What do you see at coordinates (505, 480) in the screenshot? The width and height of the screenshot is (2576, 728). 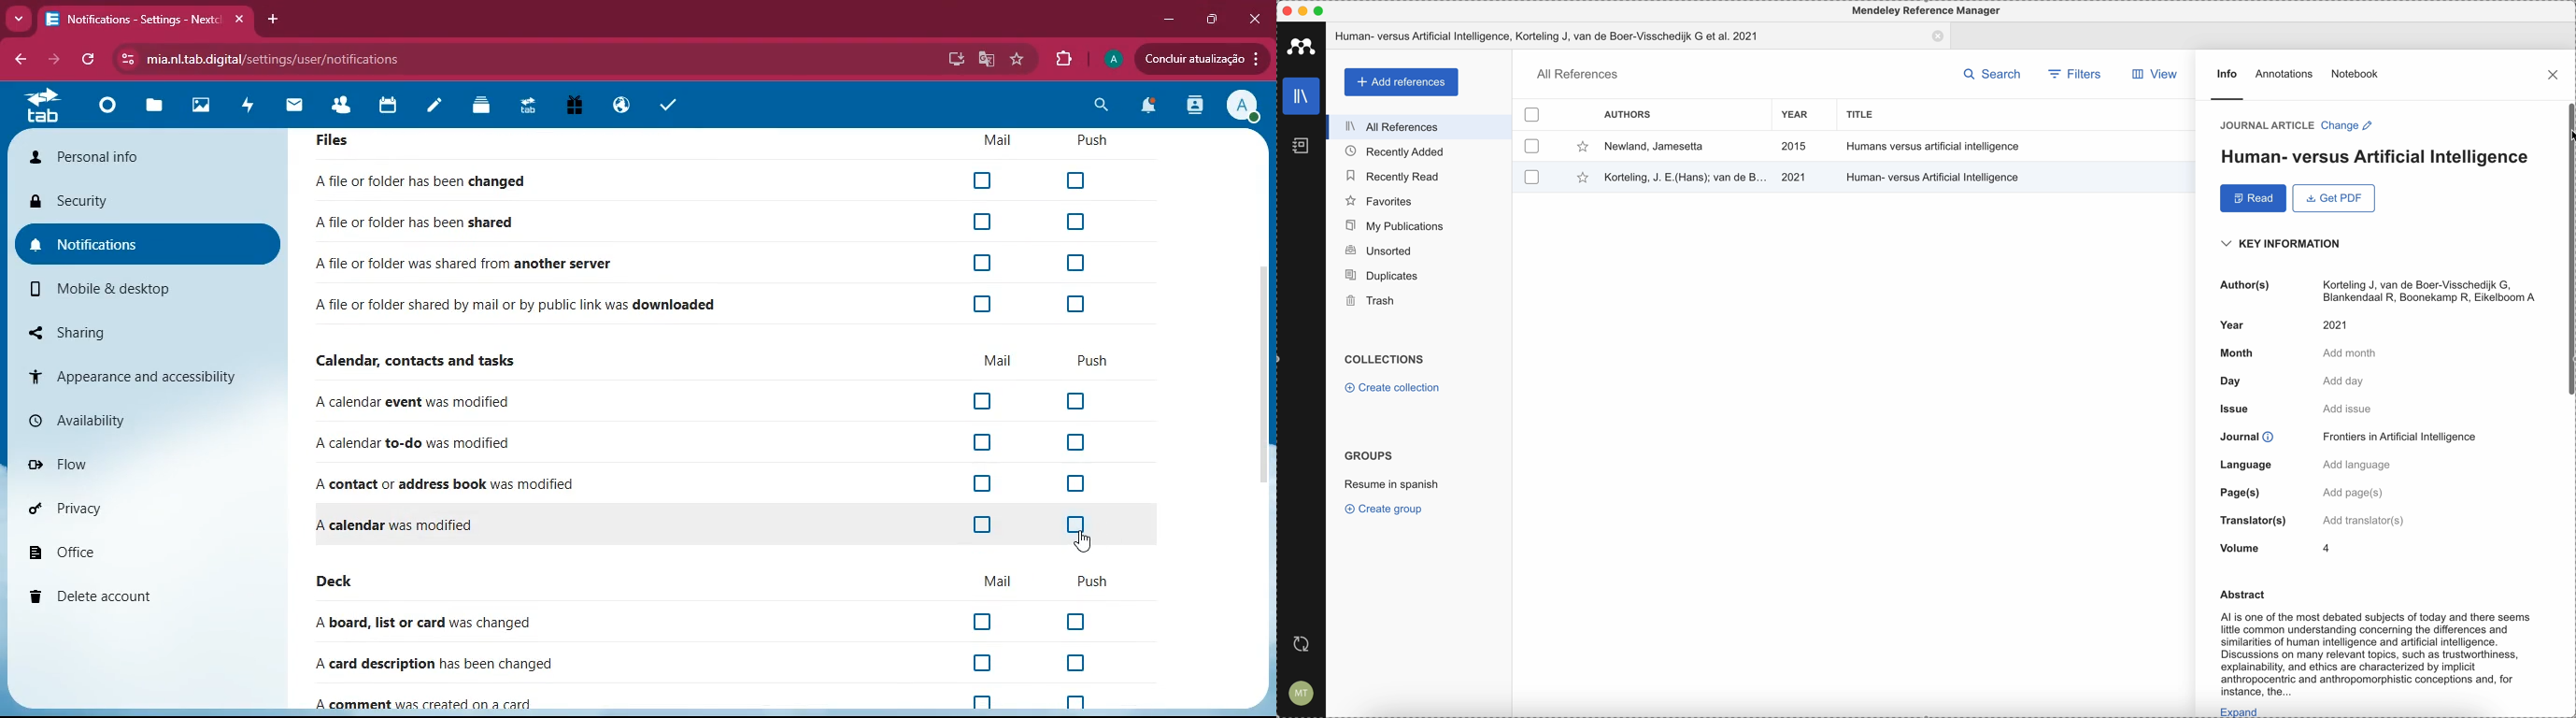 I see `contact` at bounding box center [505, 480].